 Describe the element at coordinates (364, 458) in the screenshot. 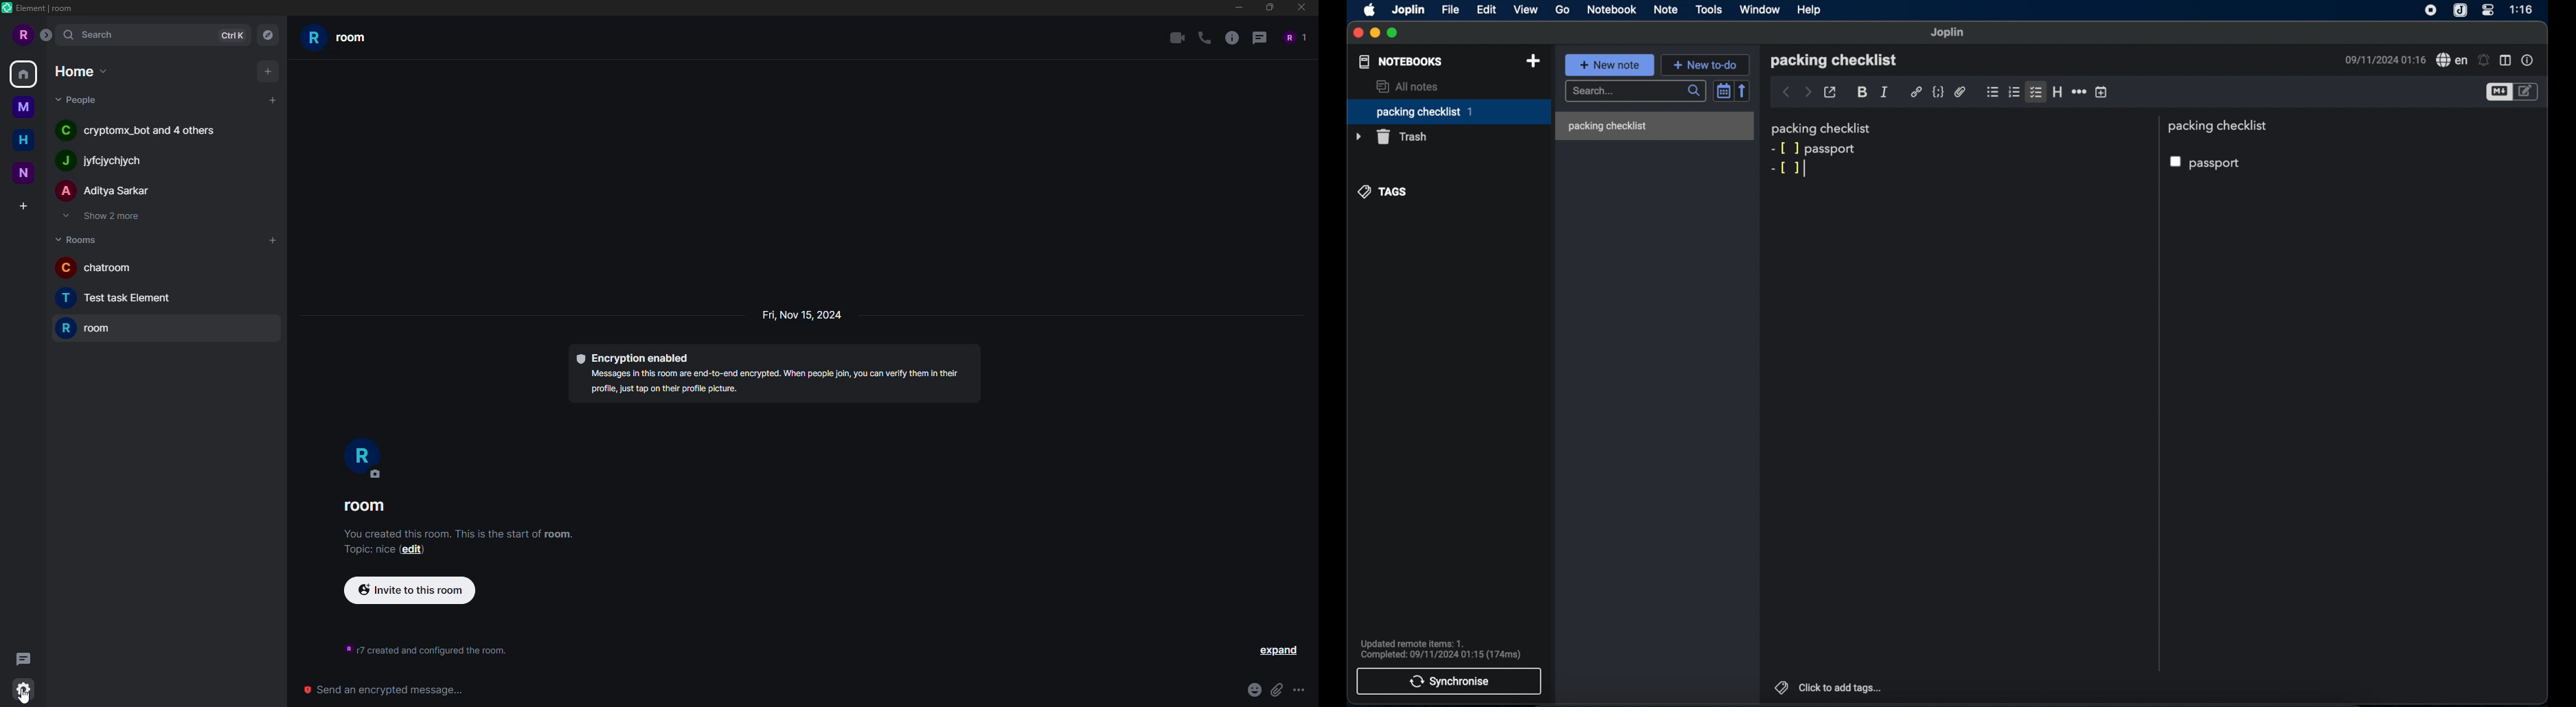

I see `r` at that location.